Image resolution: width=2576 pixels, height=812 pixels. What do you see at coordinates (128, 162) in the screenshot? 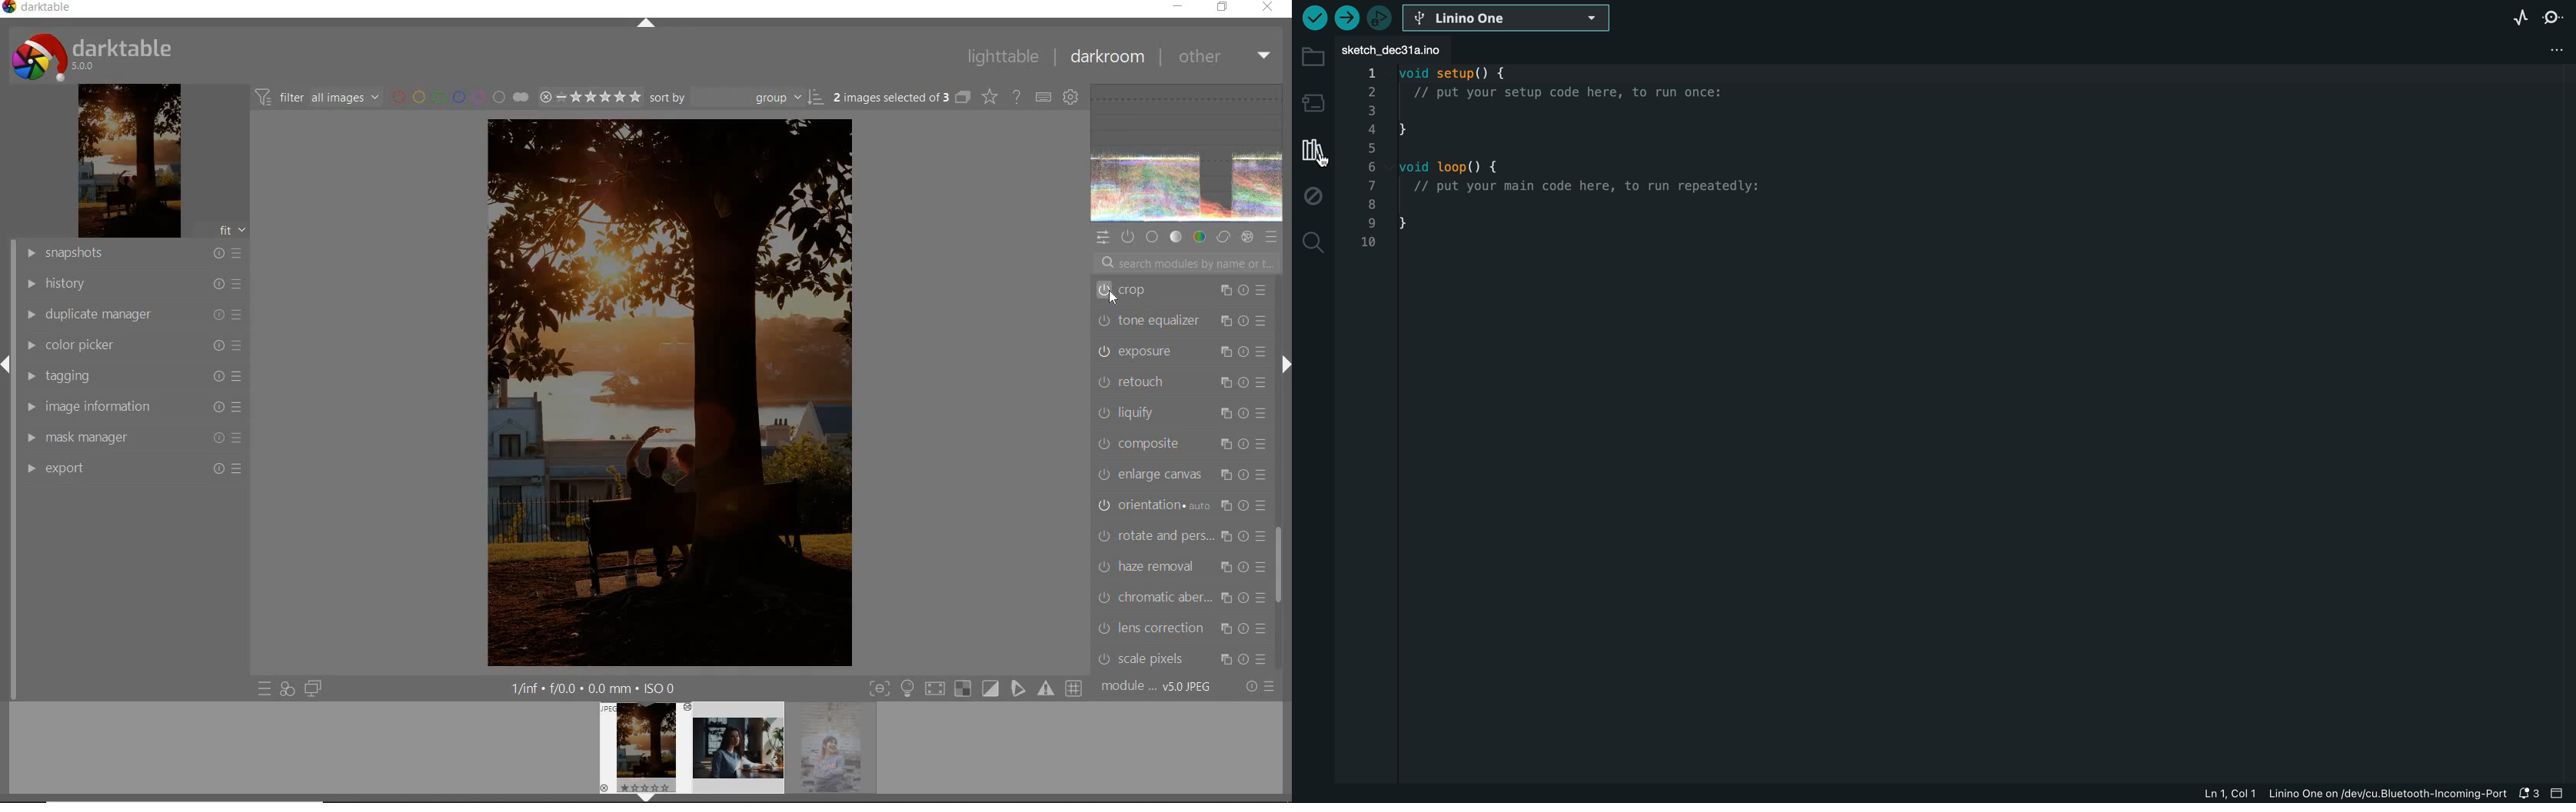
I see `image` at bounding box center [128, 162].